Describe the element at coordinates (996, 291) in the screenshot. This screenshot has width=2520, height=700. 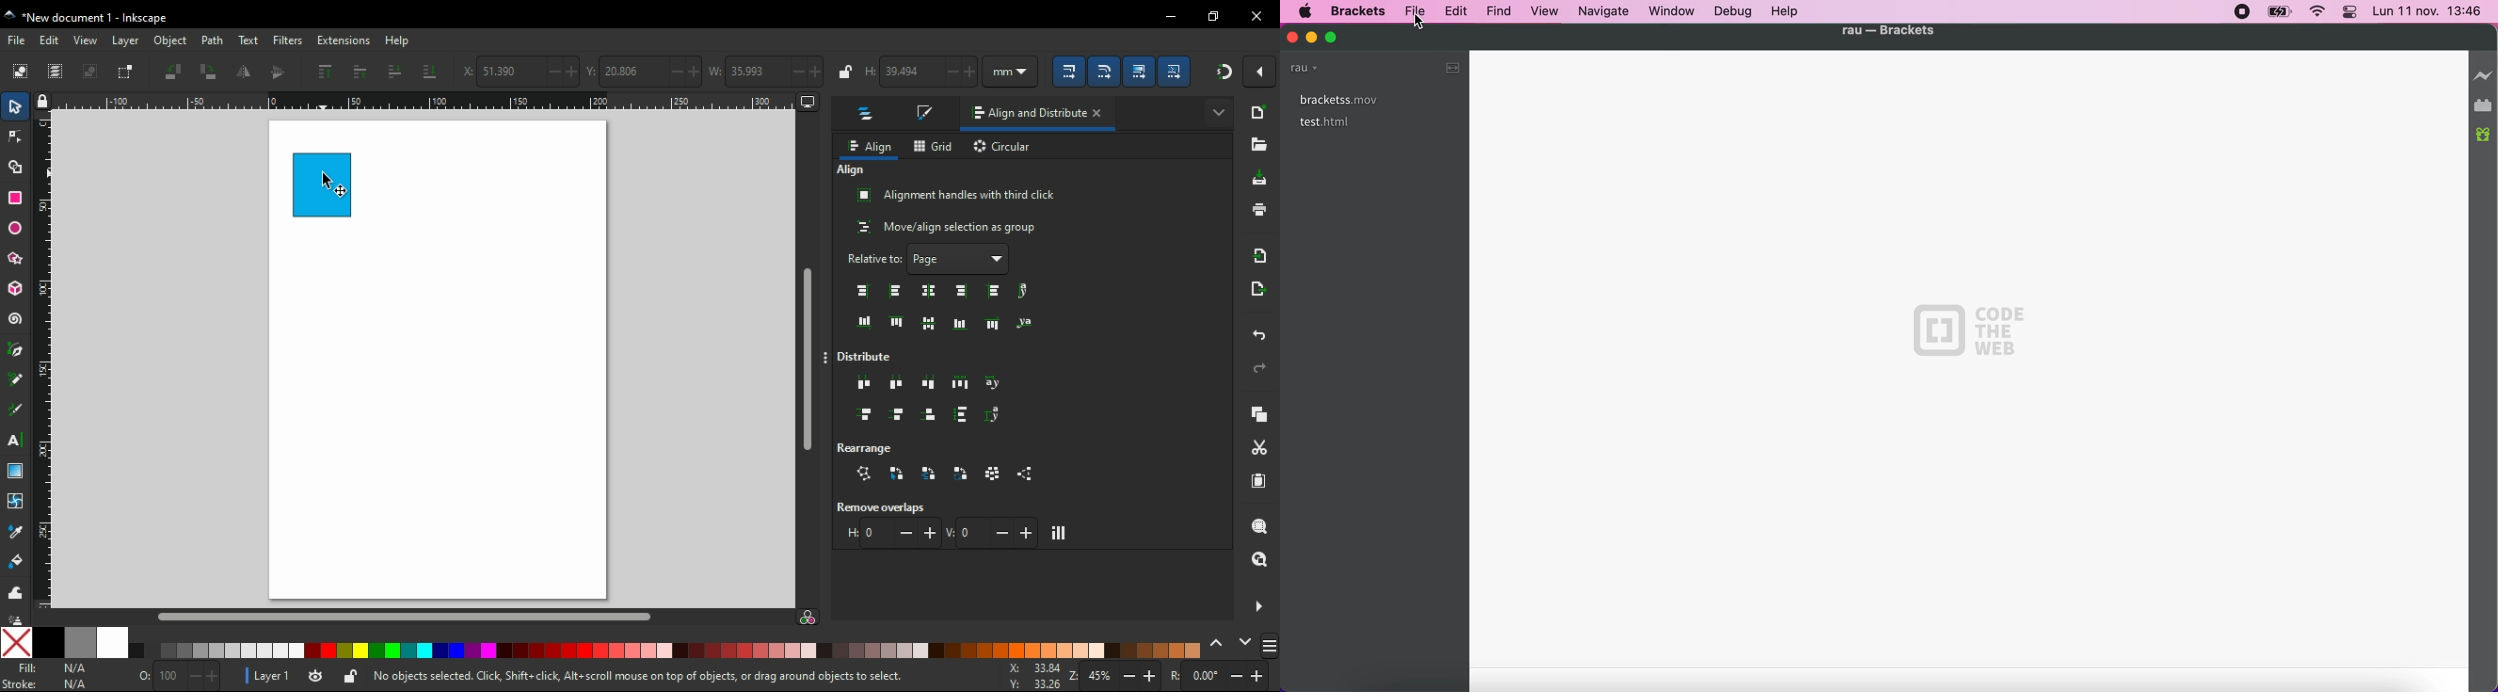
I see `align left edge of objects to right edge of anchor` at that location.